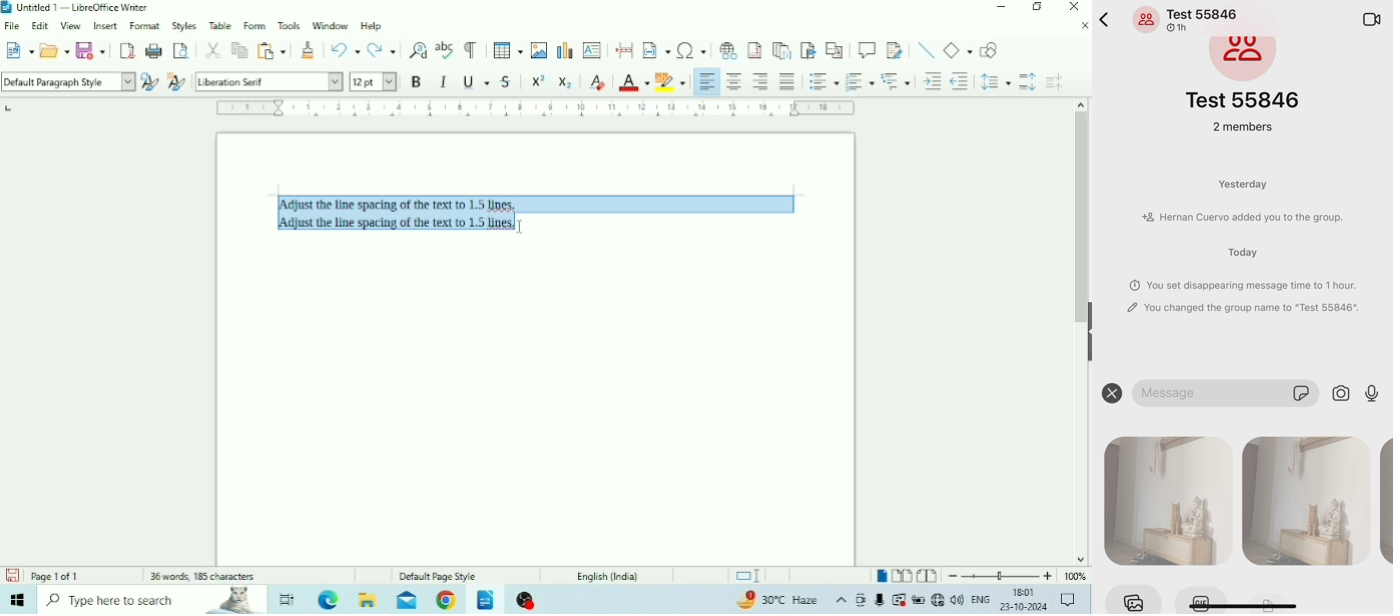  I want to click on Restore Down, so click(1037, 7).